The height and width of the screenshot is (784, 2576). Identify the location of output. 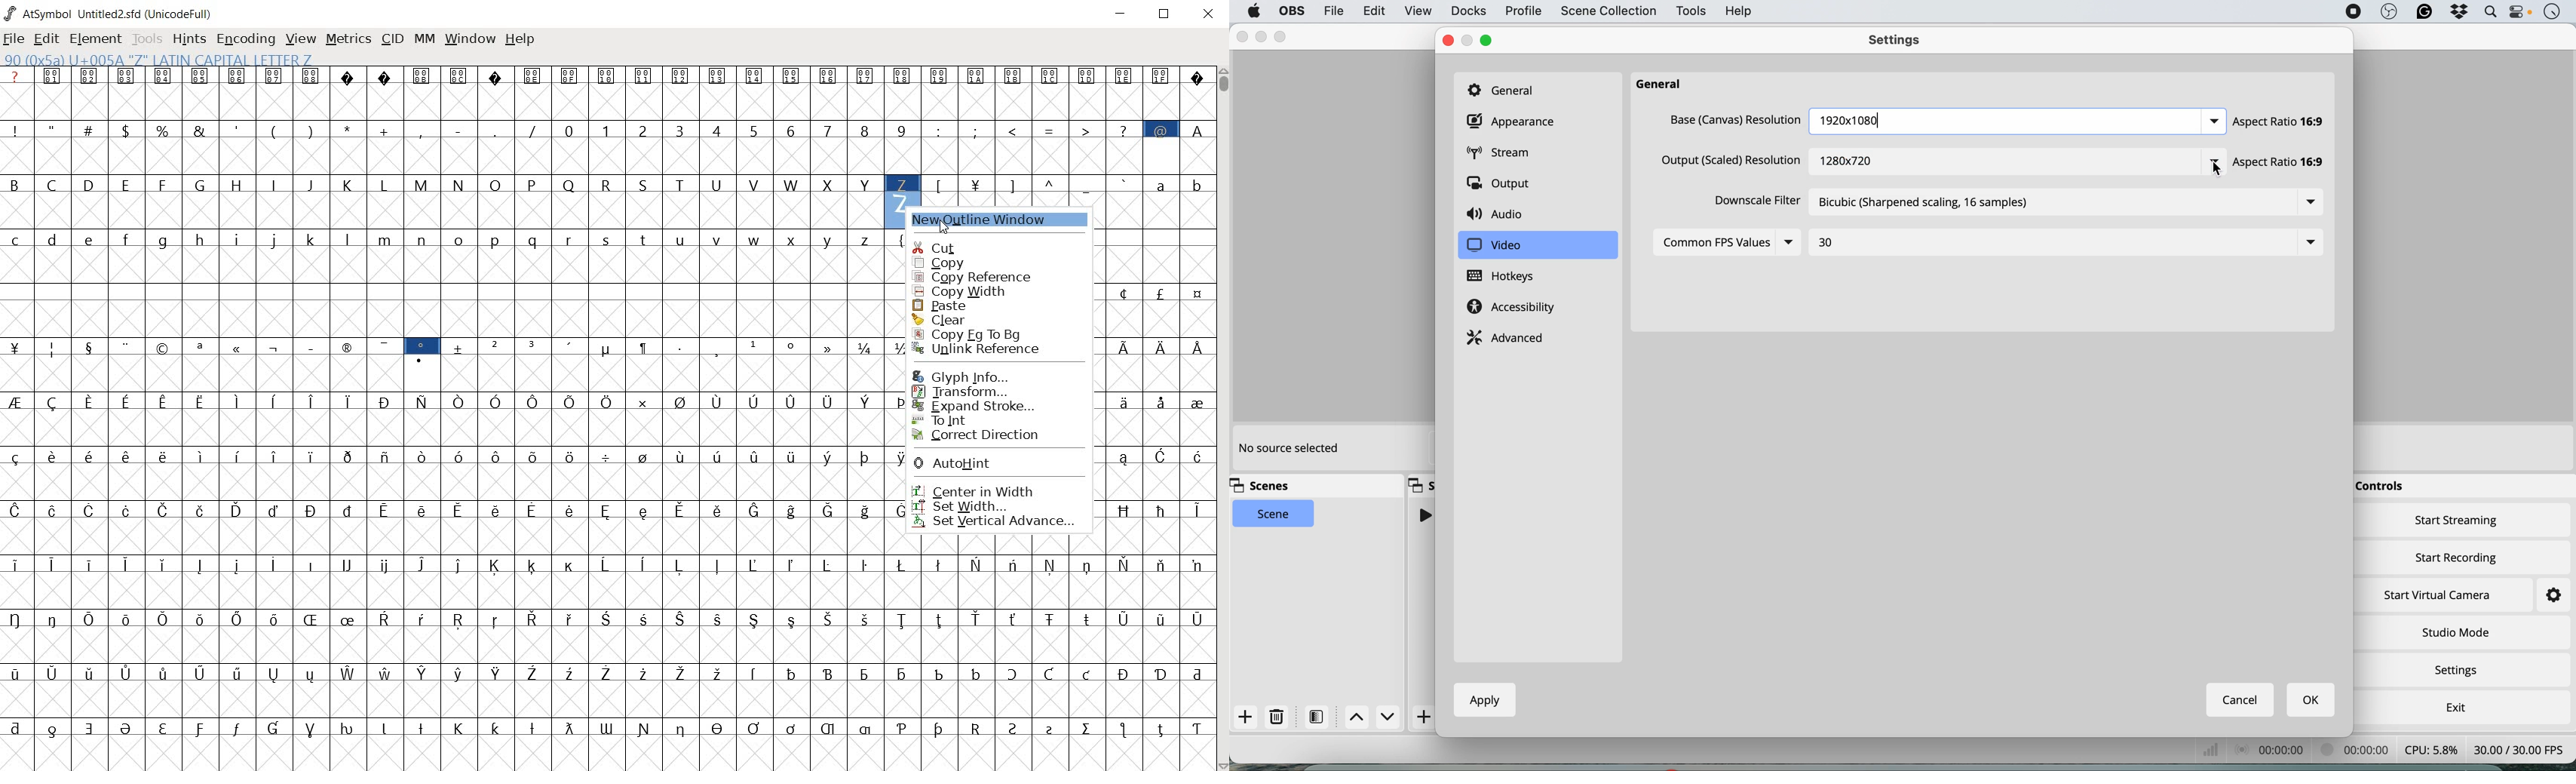
(1502, 185).